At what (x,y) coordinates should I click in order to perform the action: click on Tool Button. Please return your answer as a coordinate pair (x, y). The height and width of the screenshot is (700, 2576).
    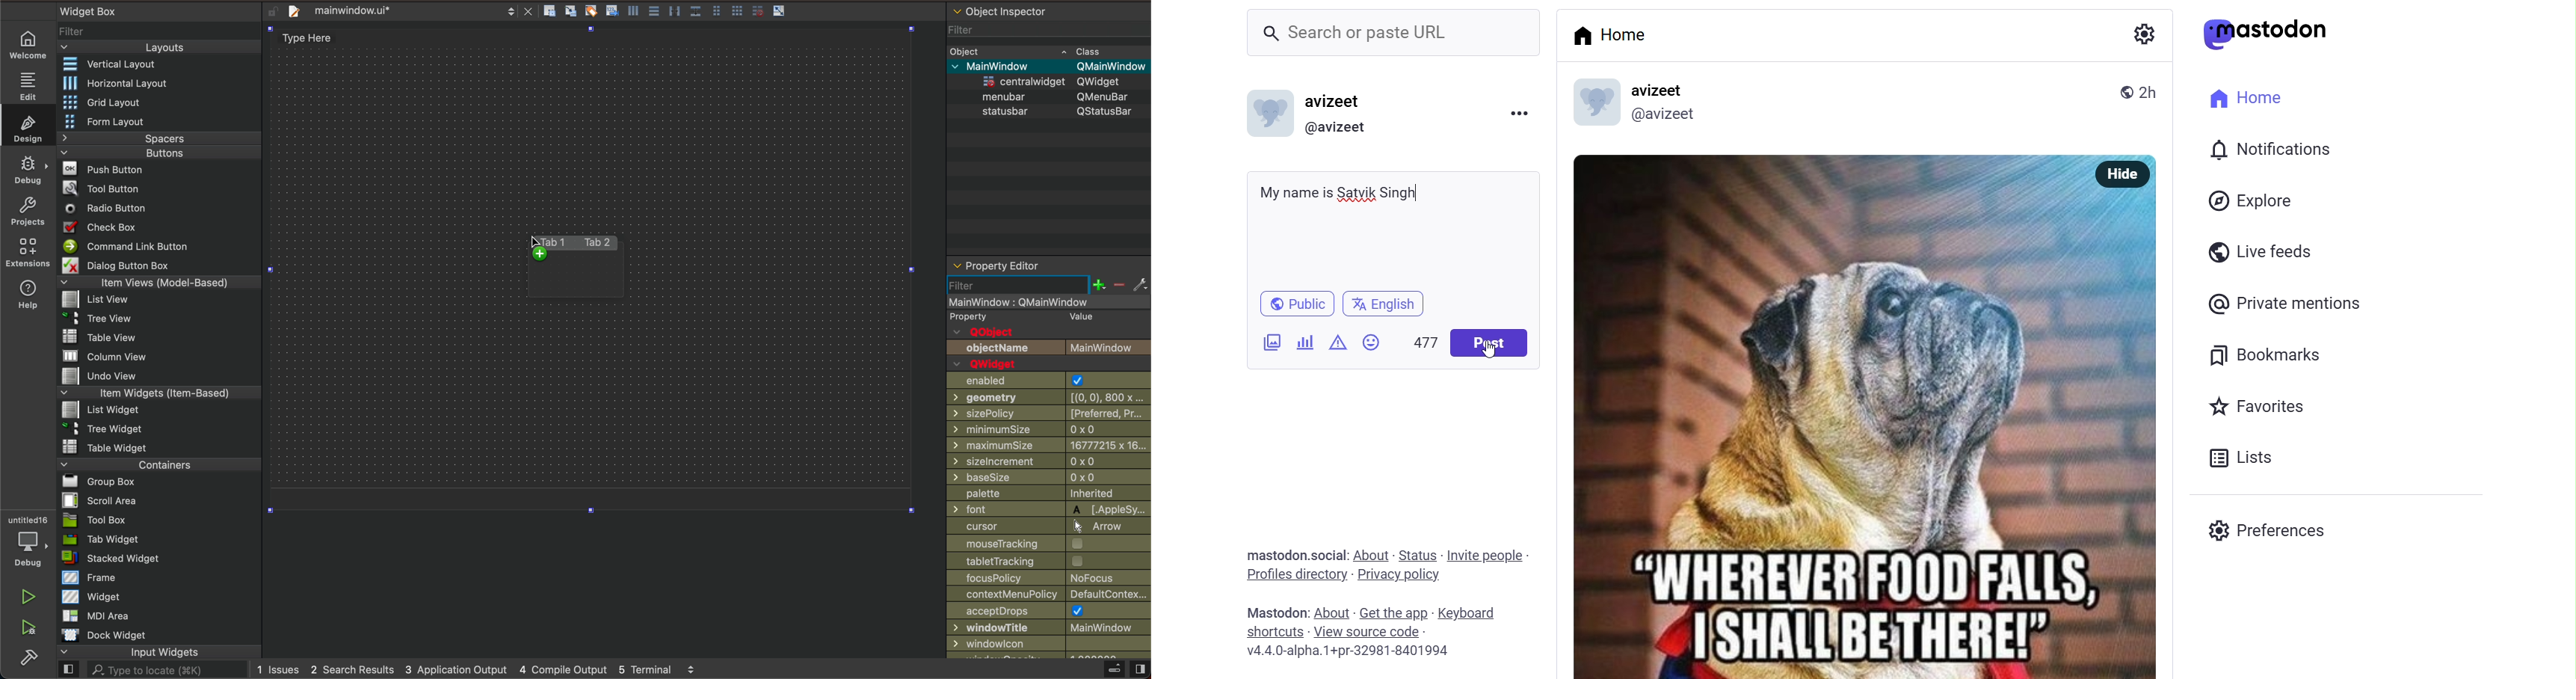
    Looking at the image, I should click on (101, 190).